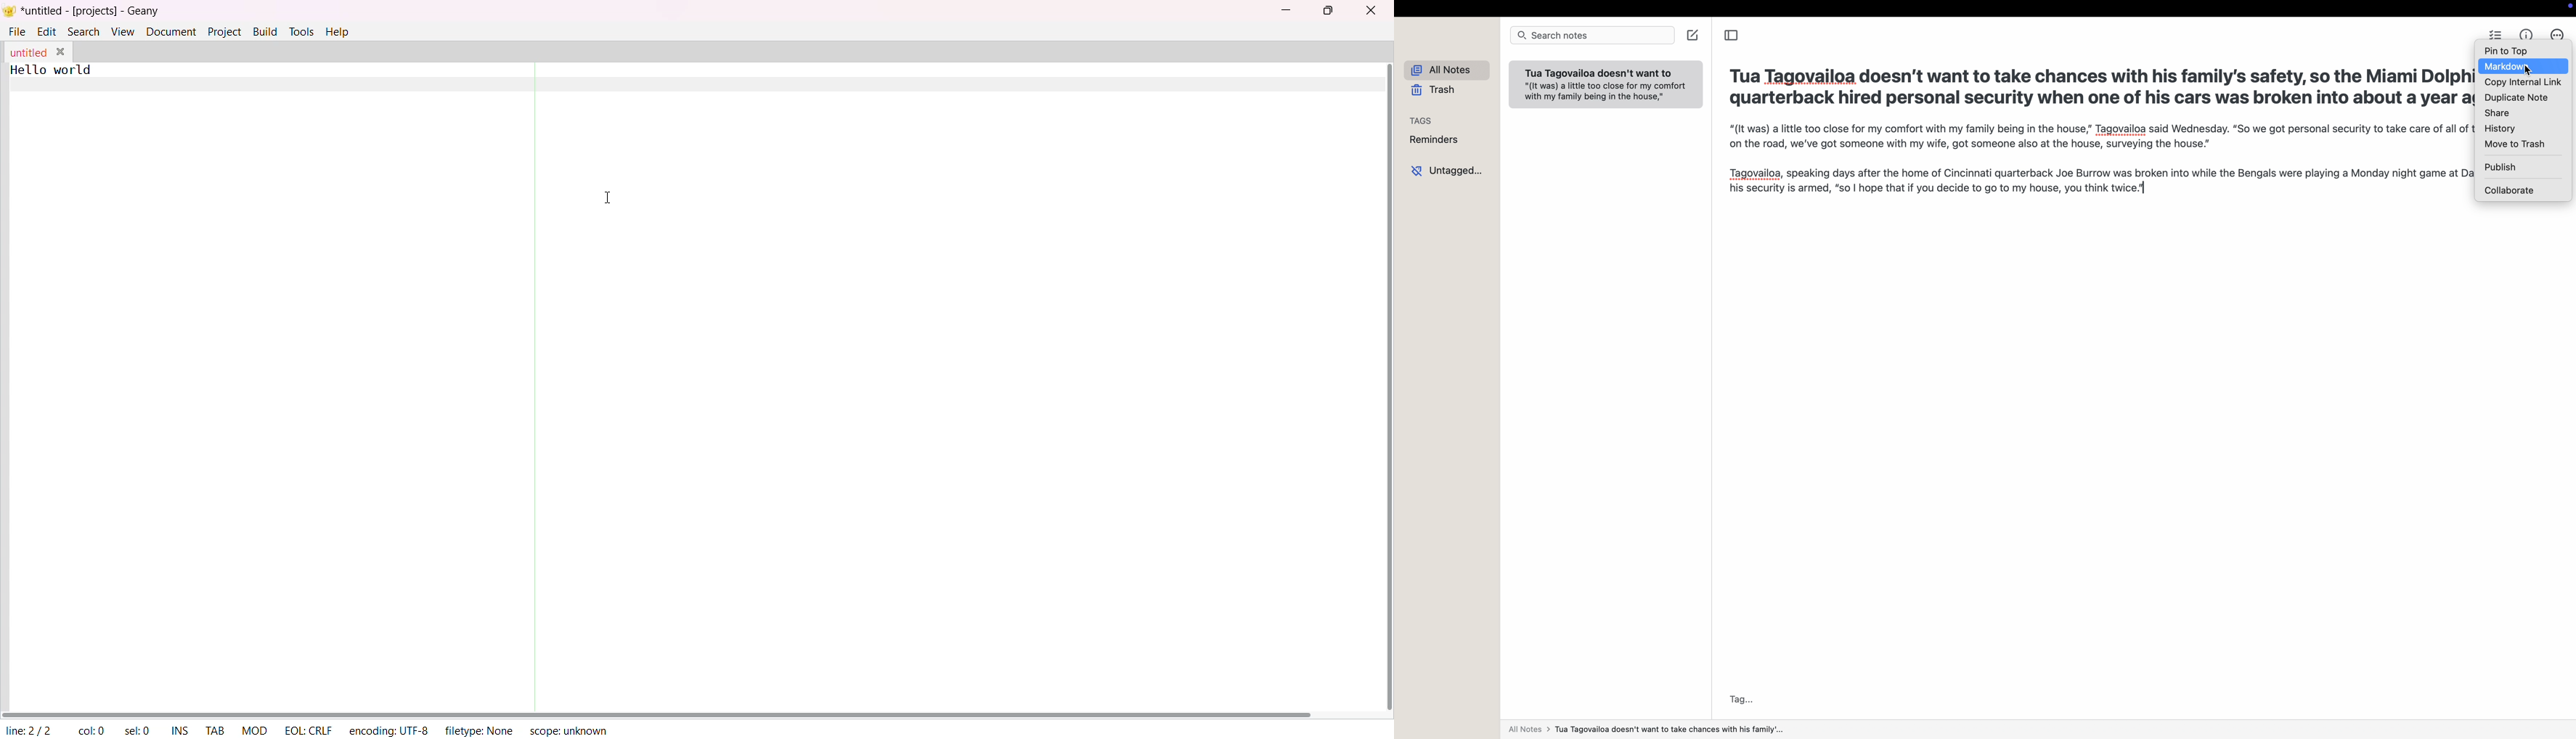  I want to click on share, so click(2497, 115).